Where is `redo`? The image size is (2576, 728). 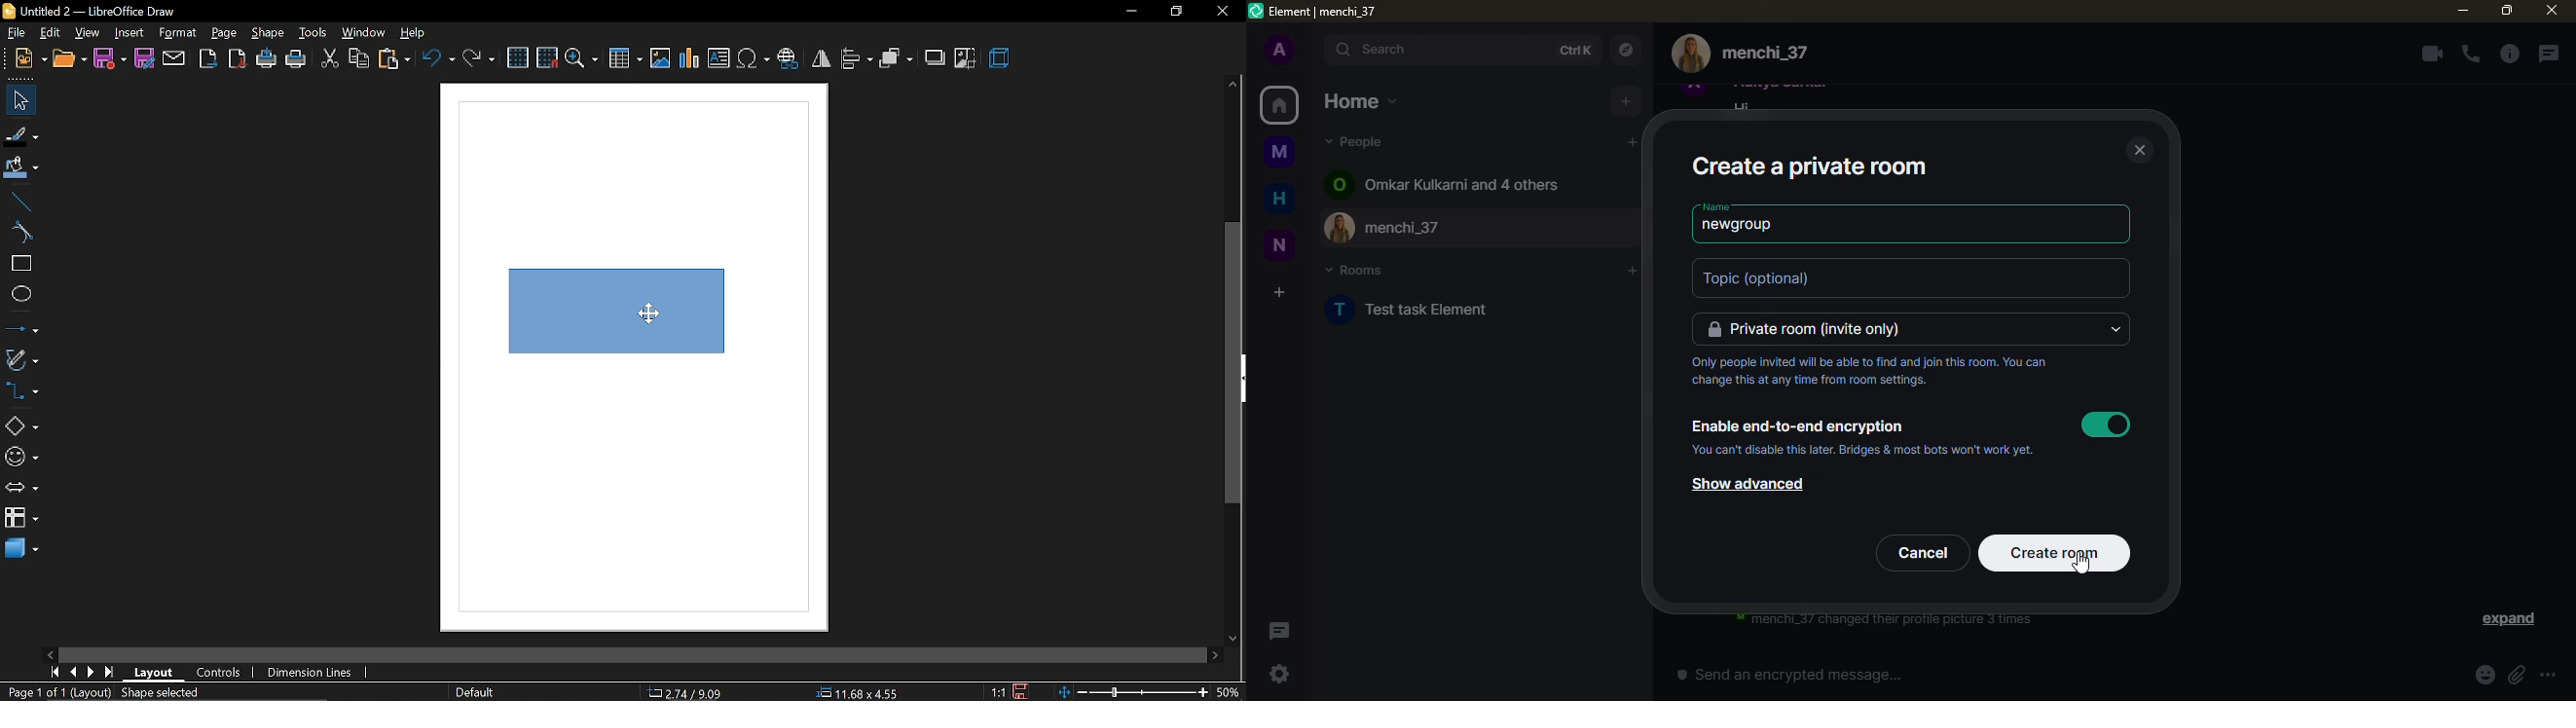 redo is located at coordinates (479, 58).